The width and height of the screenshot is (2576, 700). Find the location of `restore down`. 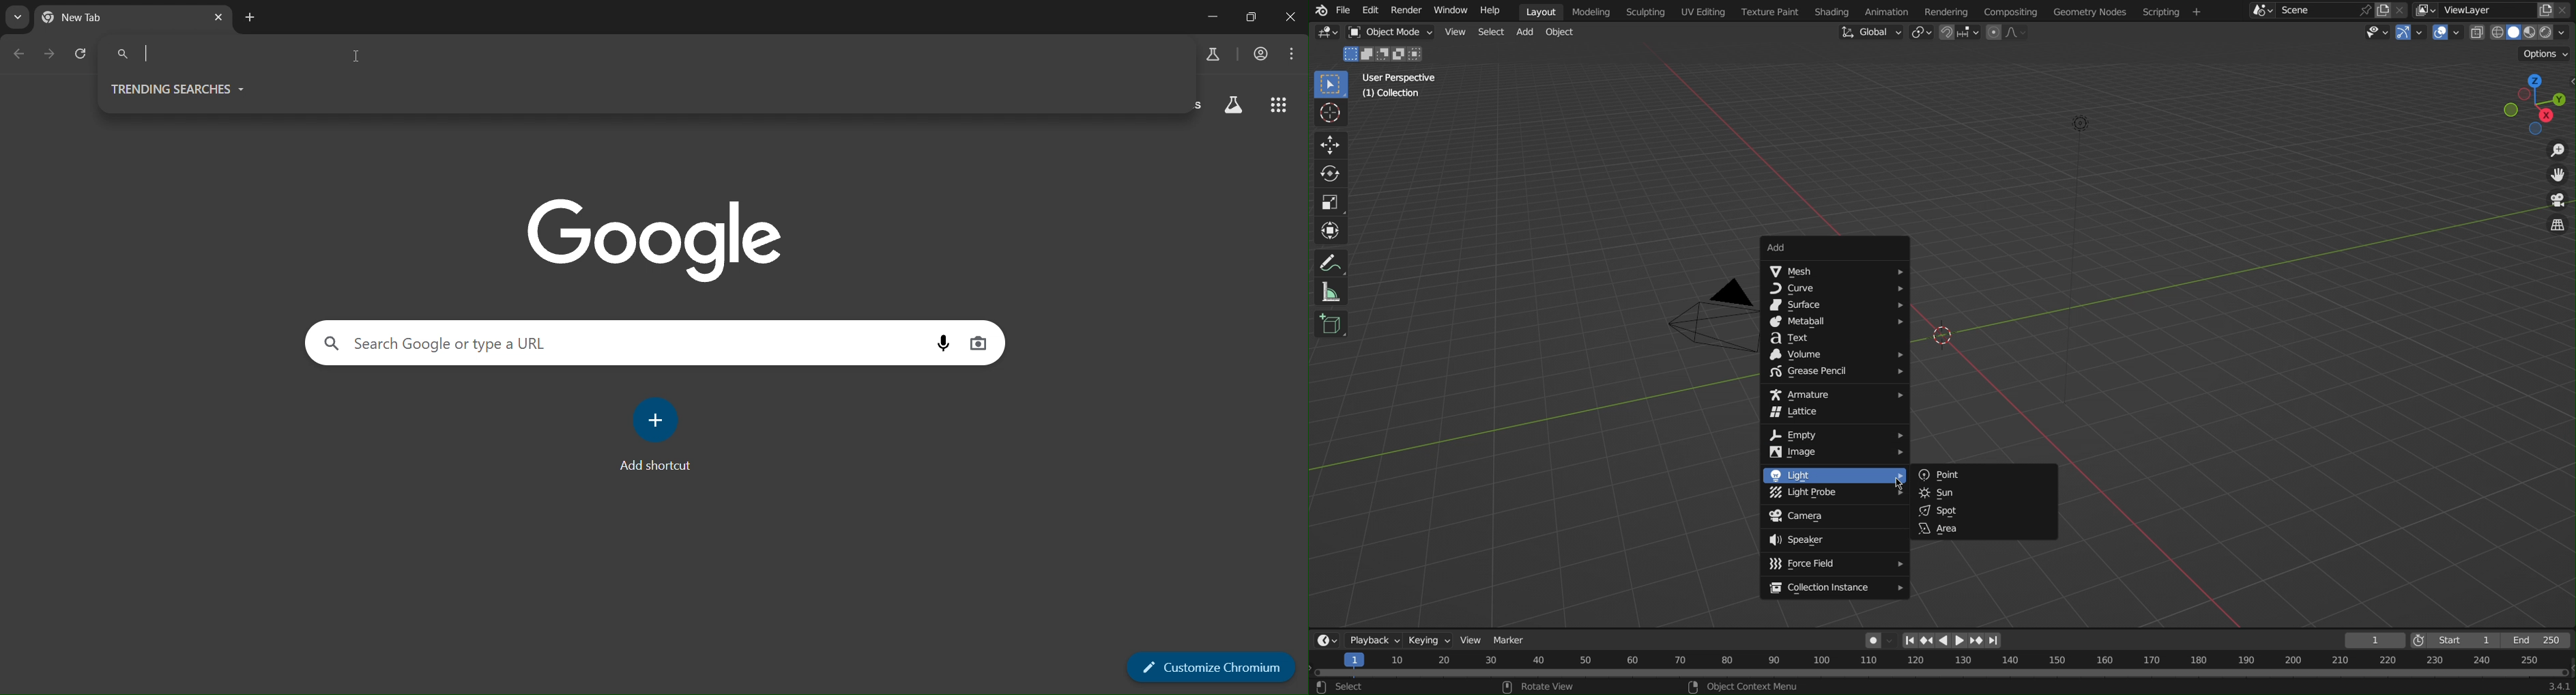

restore down is located at coordinates (1250, 16).